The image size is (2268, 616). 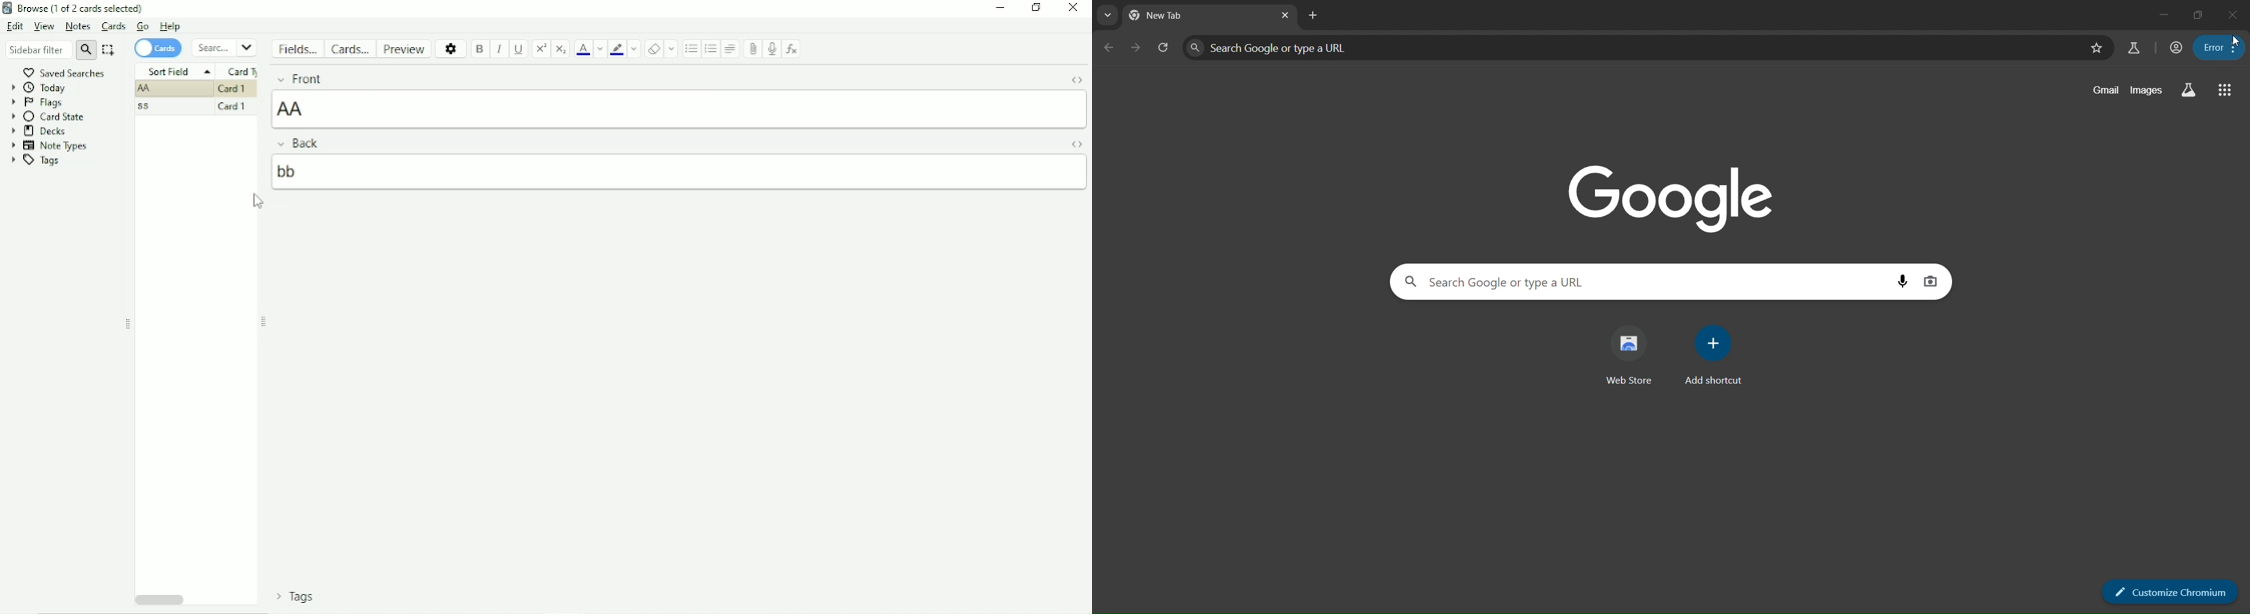 What do you see at coordinates (2225, 89) in the screenshot?
I see `google apps` at bounding box center [2225, 89].